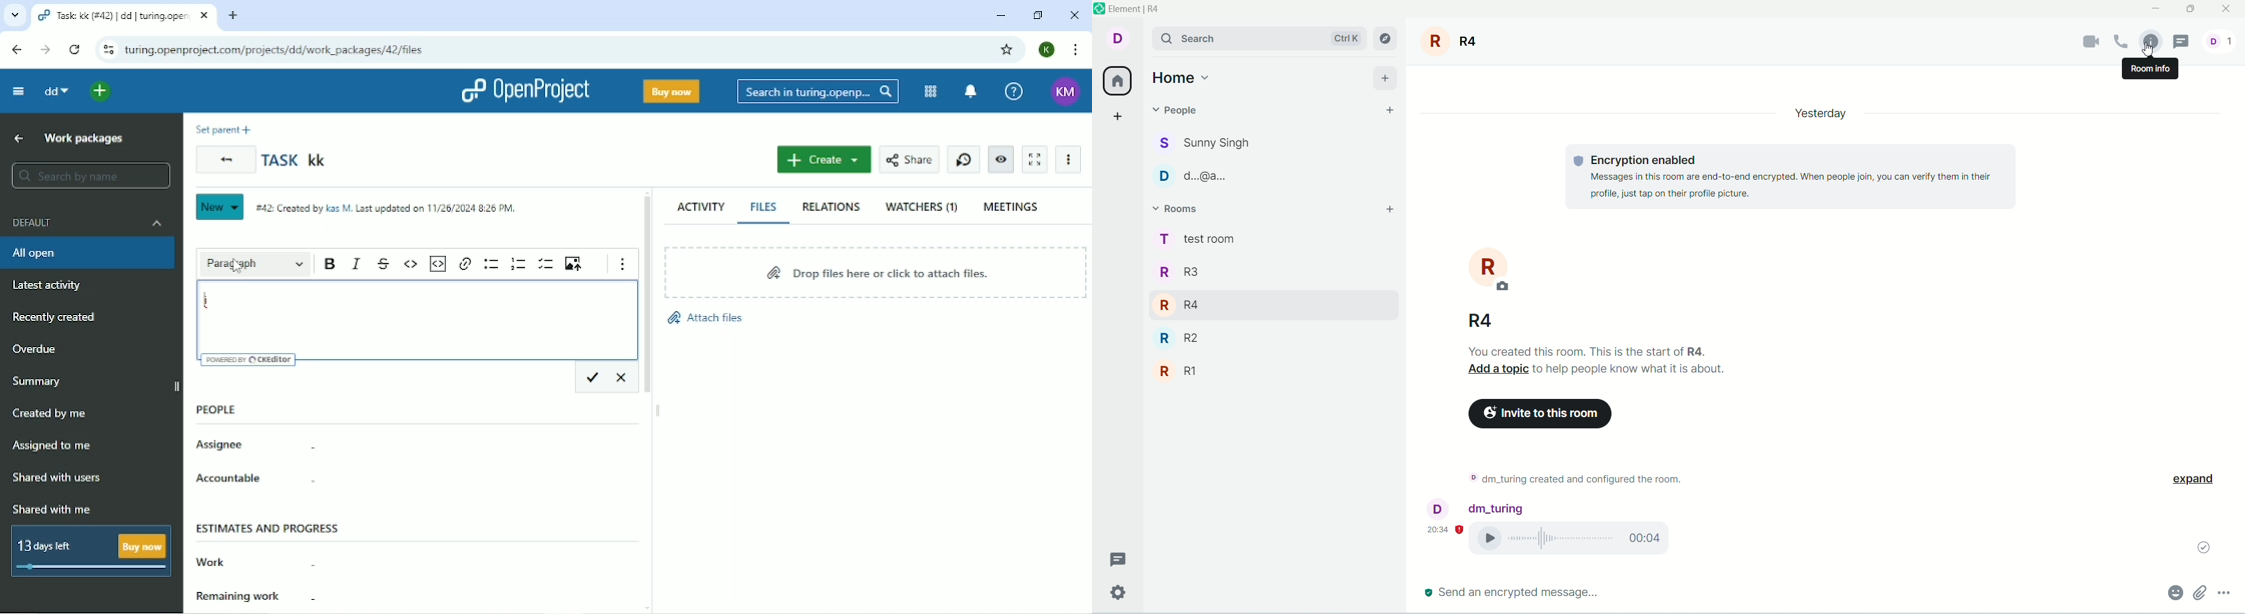 This screenshot has width=2268, height=616. Describe the element at coordinates (1040, 15) in the screenshot. I see `Restore down` at that location.